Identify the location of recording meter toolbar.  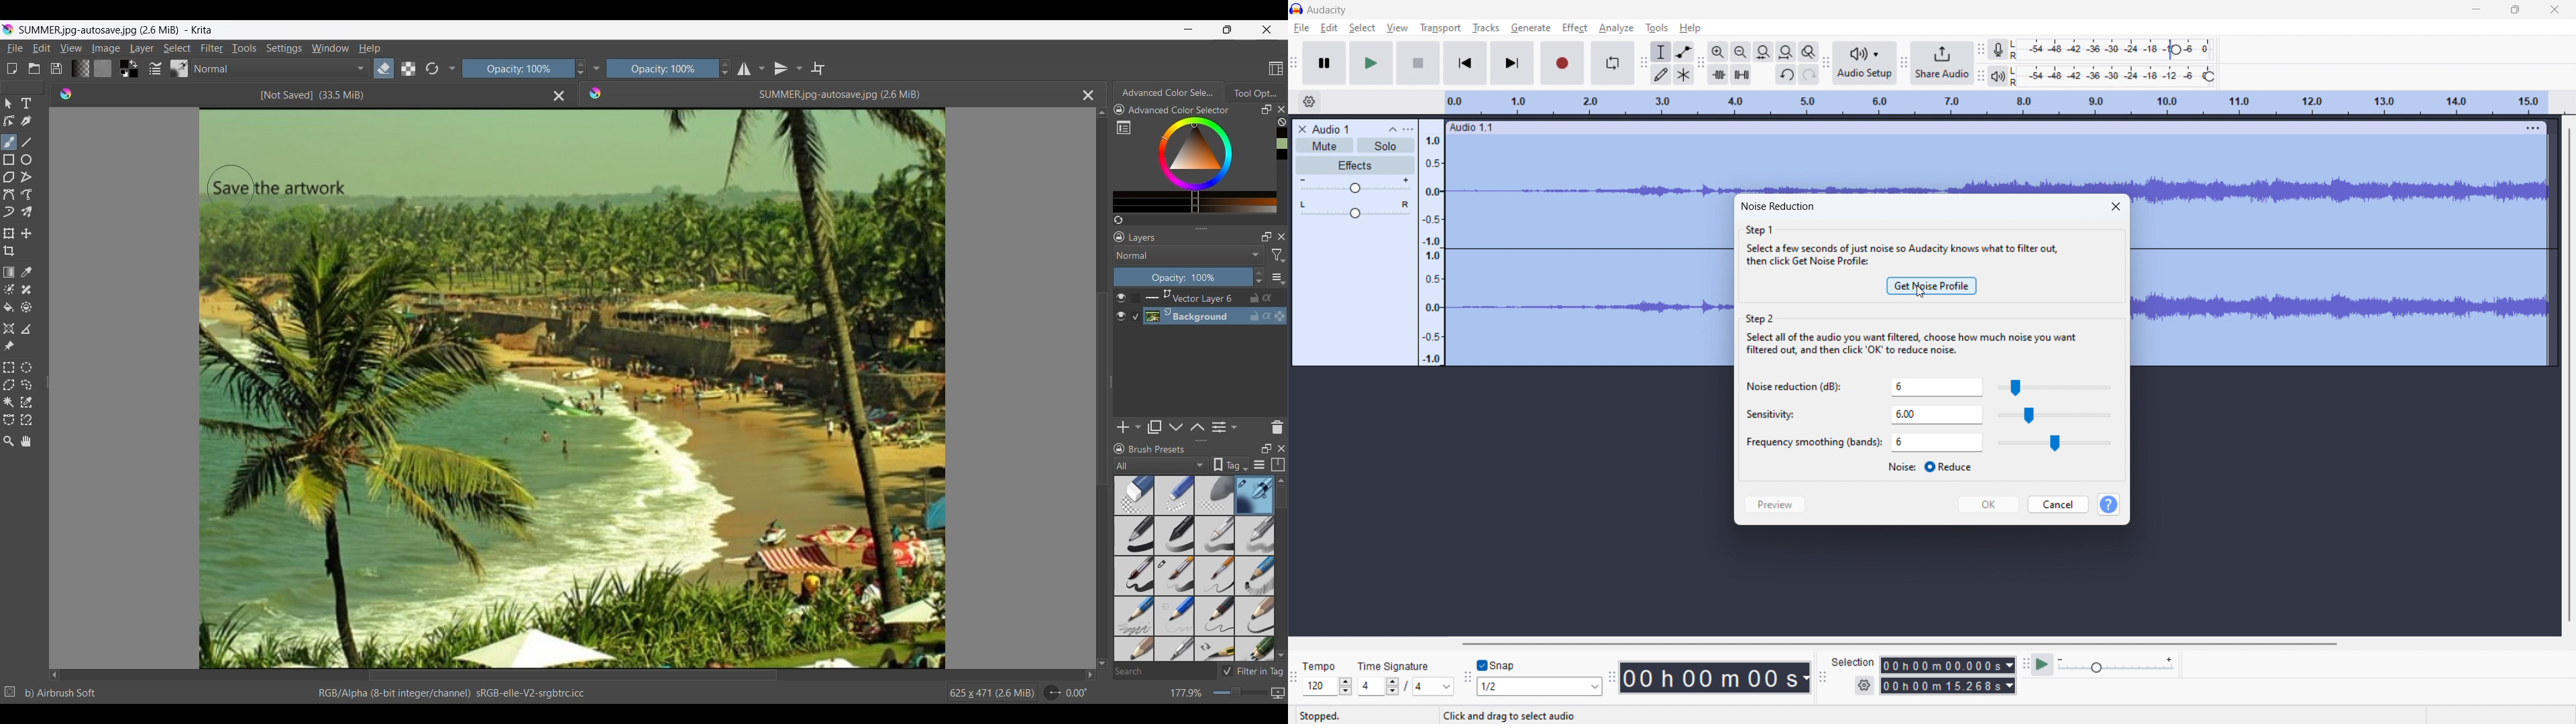
(1980, 50).